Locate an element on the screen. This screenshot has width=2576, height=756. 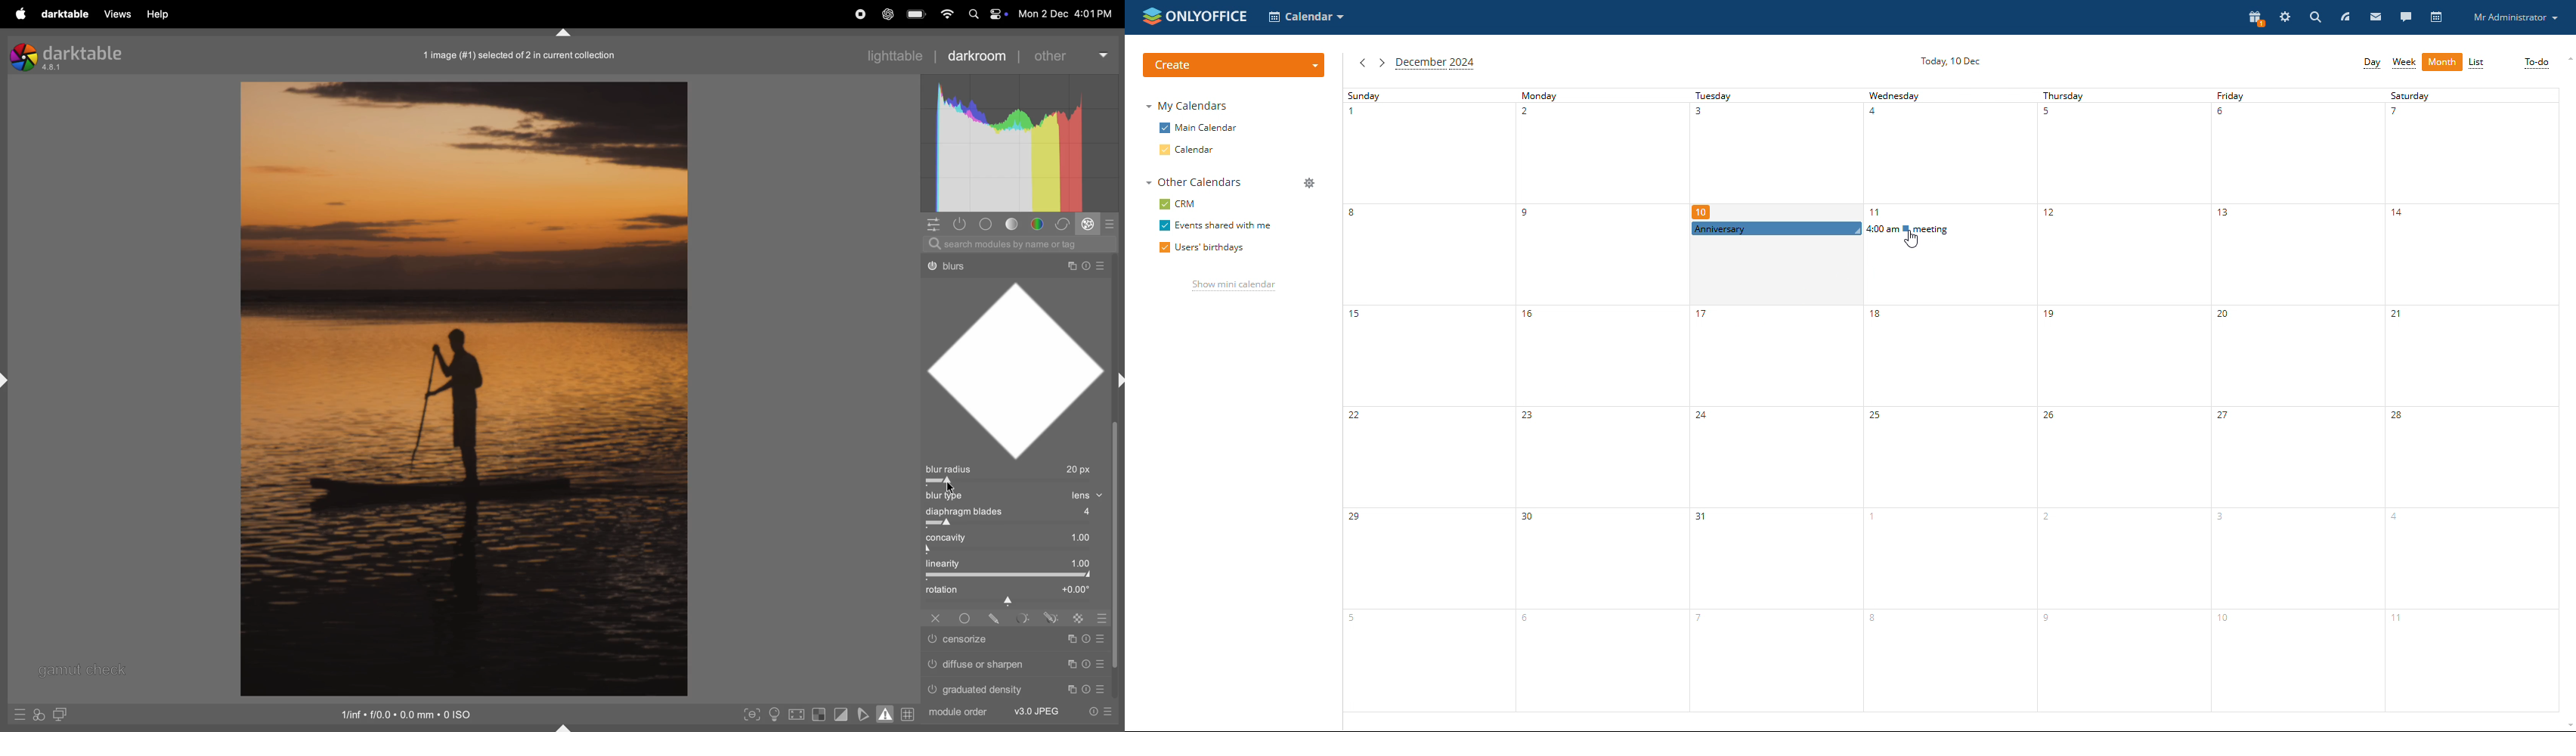
present is located at coordinates (2254, 18).